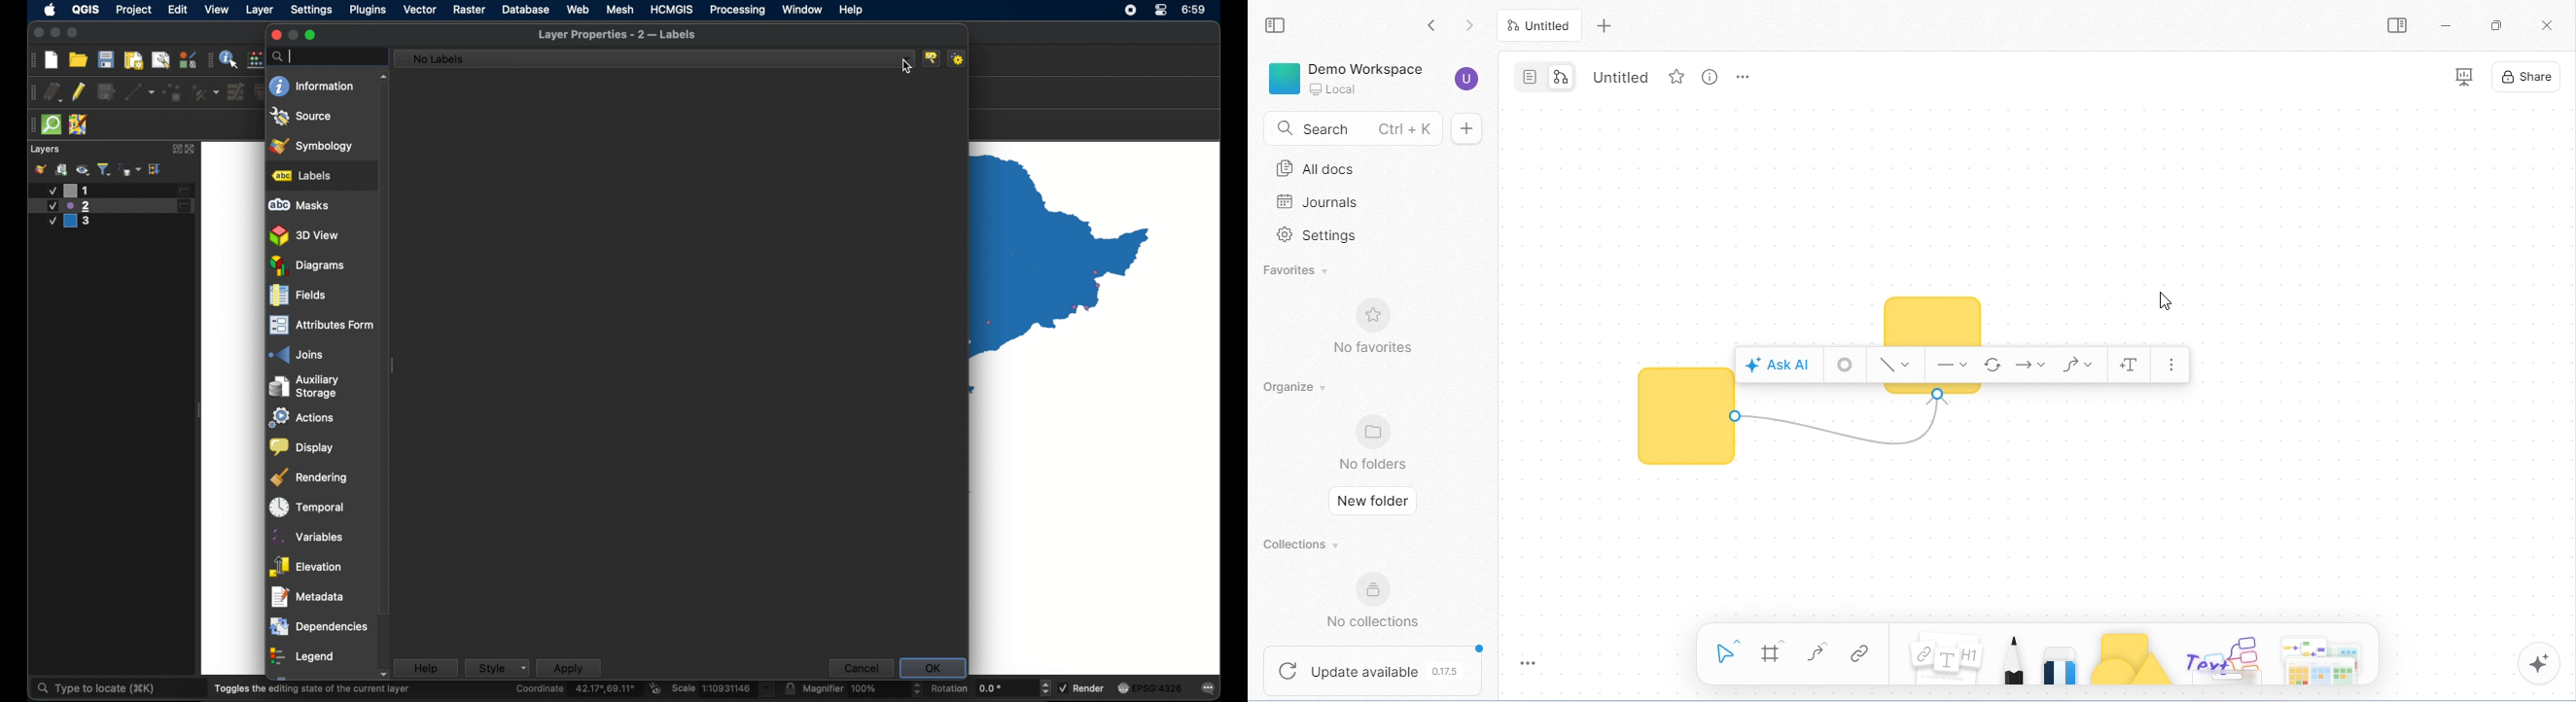 The width and height of the screenshot is (2576, 728). I want to click on Untitled, so click(1541, 25).